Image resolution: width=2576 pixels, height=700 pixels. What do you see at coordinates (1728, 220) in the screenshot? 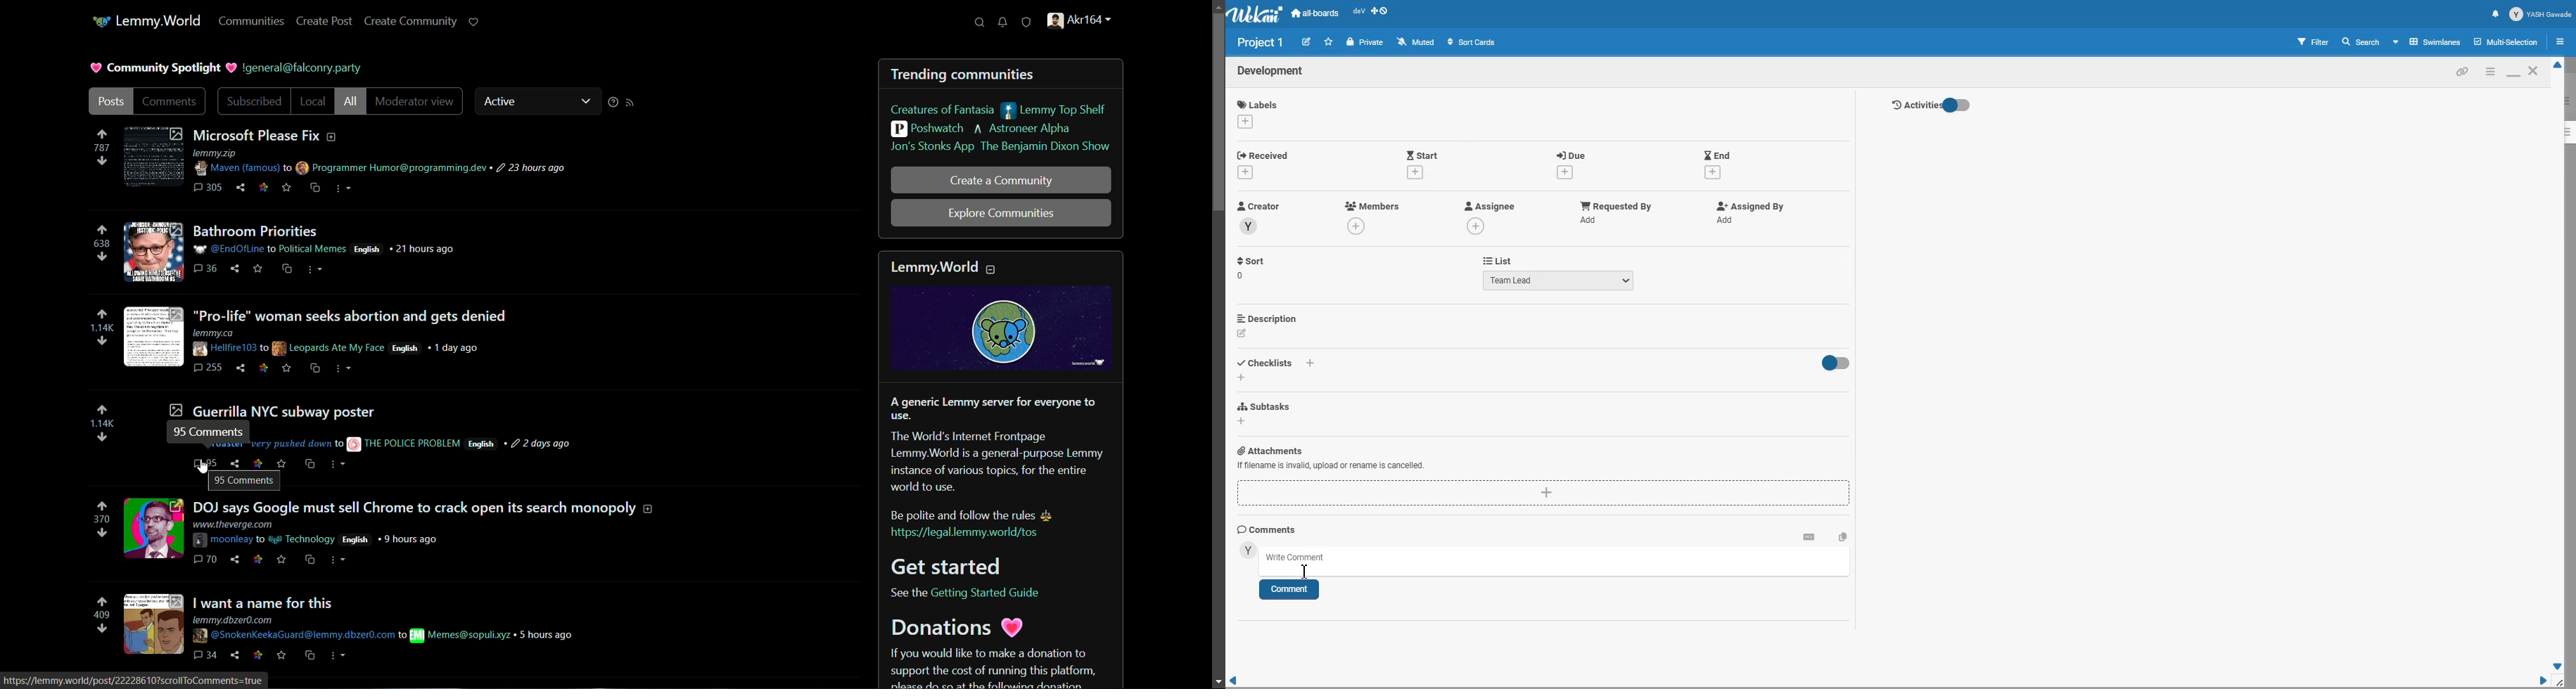
I see `add` at bounding box center [1728, 220].